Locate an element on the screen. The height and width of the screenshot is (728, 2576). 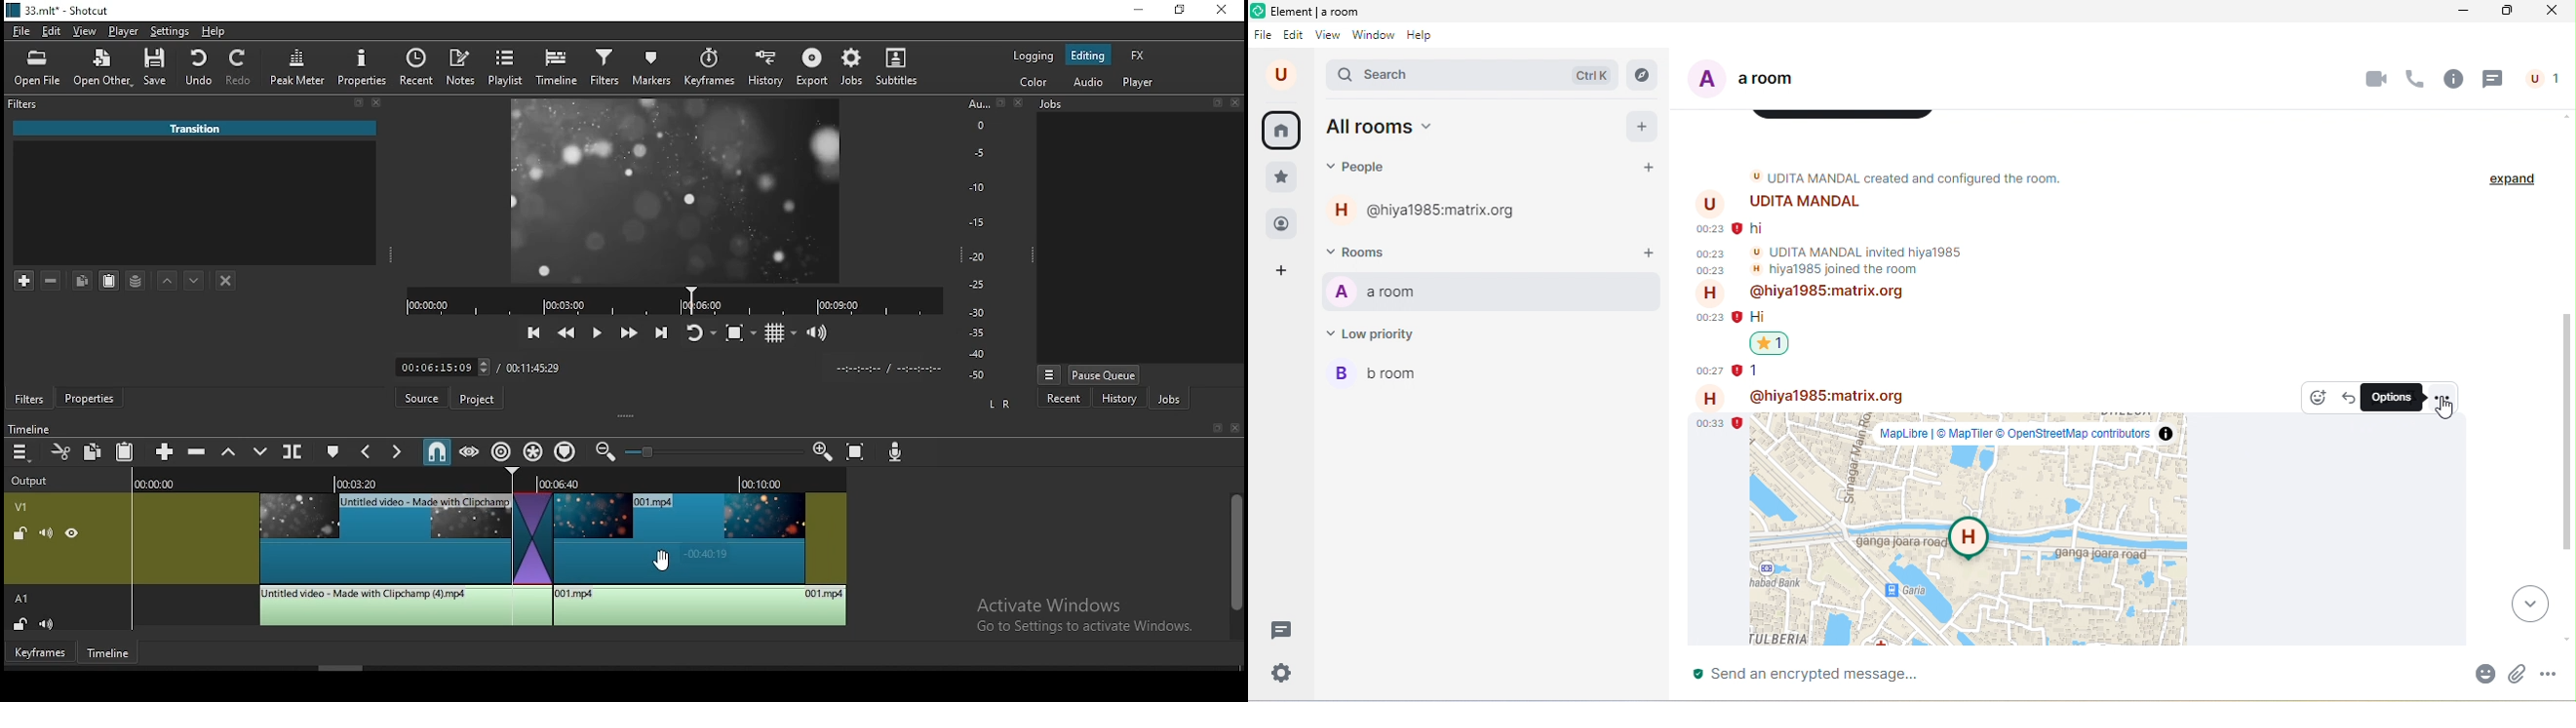
b room is located at coordinates (1380, 371).